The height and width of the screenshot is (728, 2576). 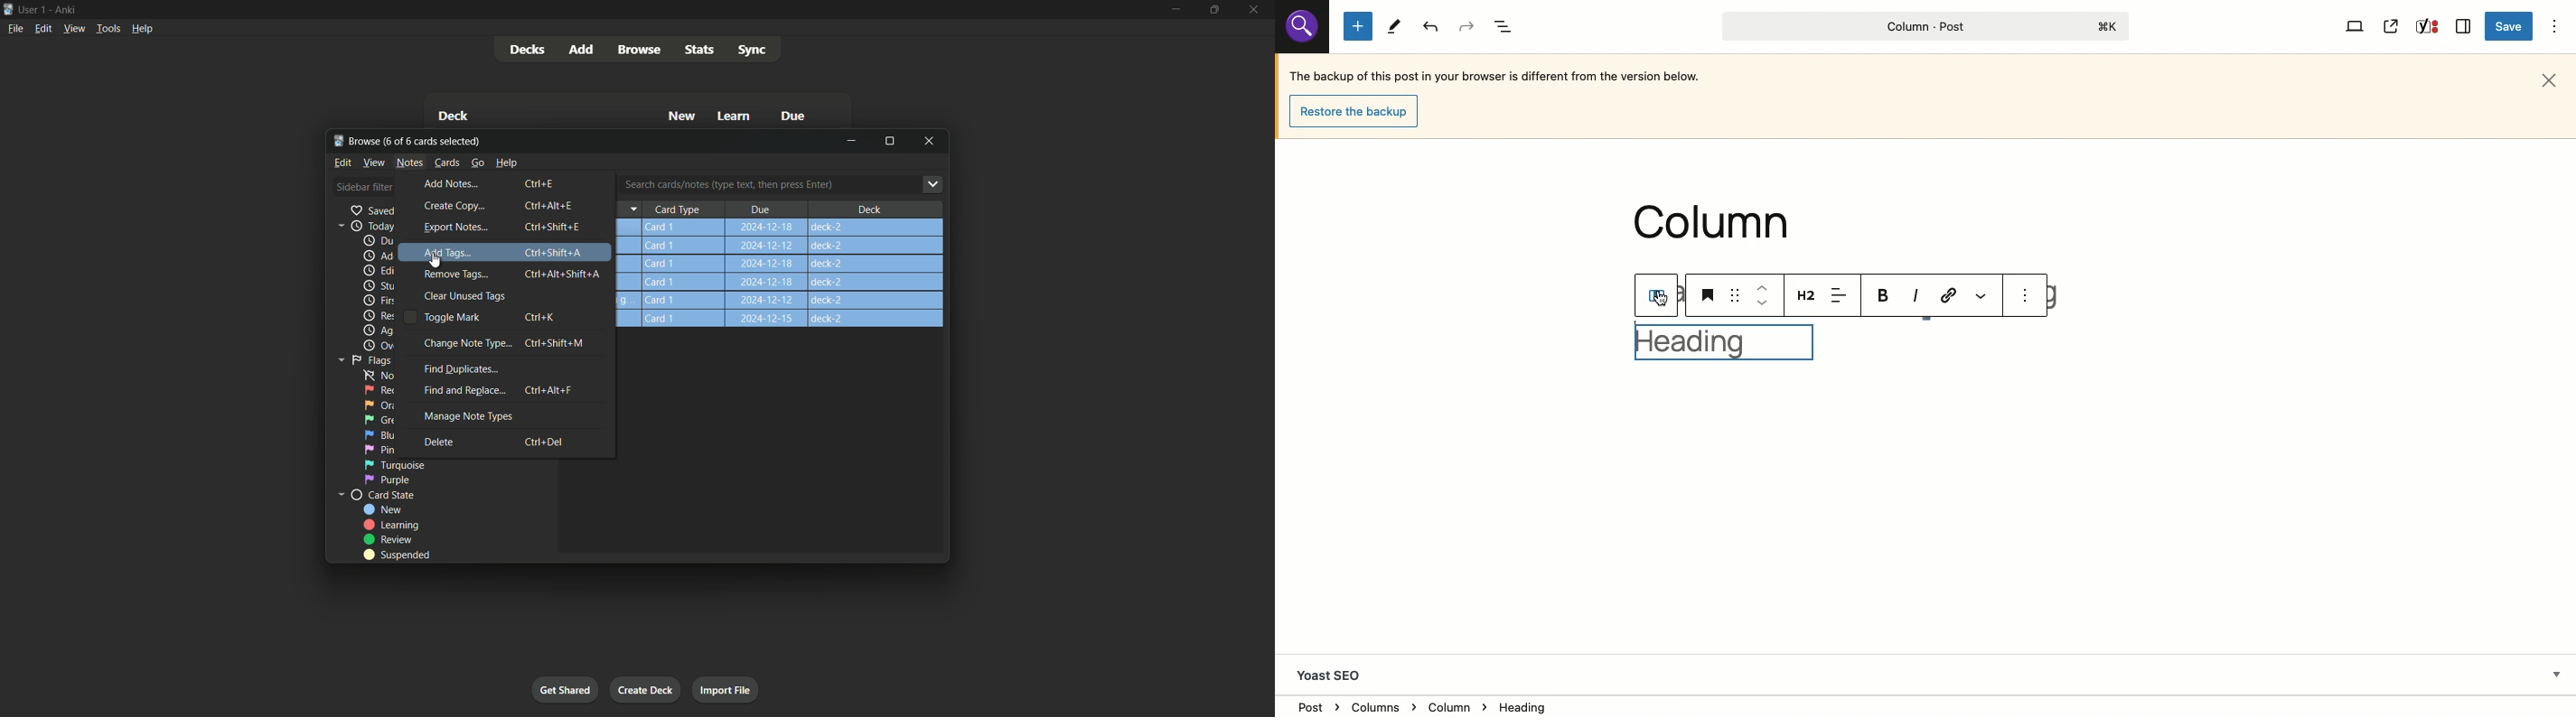 What do you see at coordinates (2464, 24) in the screenshot?
I see `Sidebar` at bounding box center [2464, 24].